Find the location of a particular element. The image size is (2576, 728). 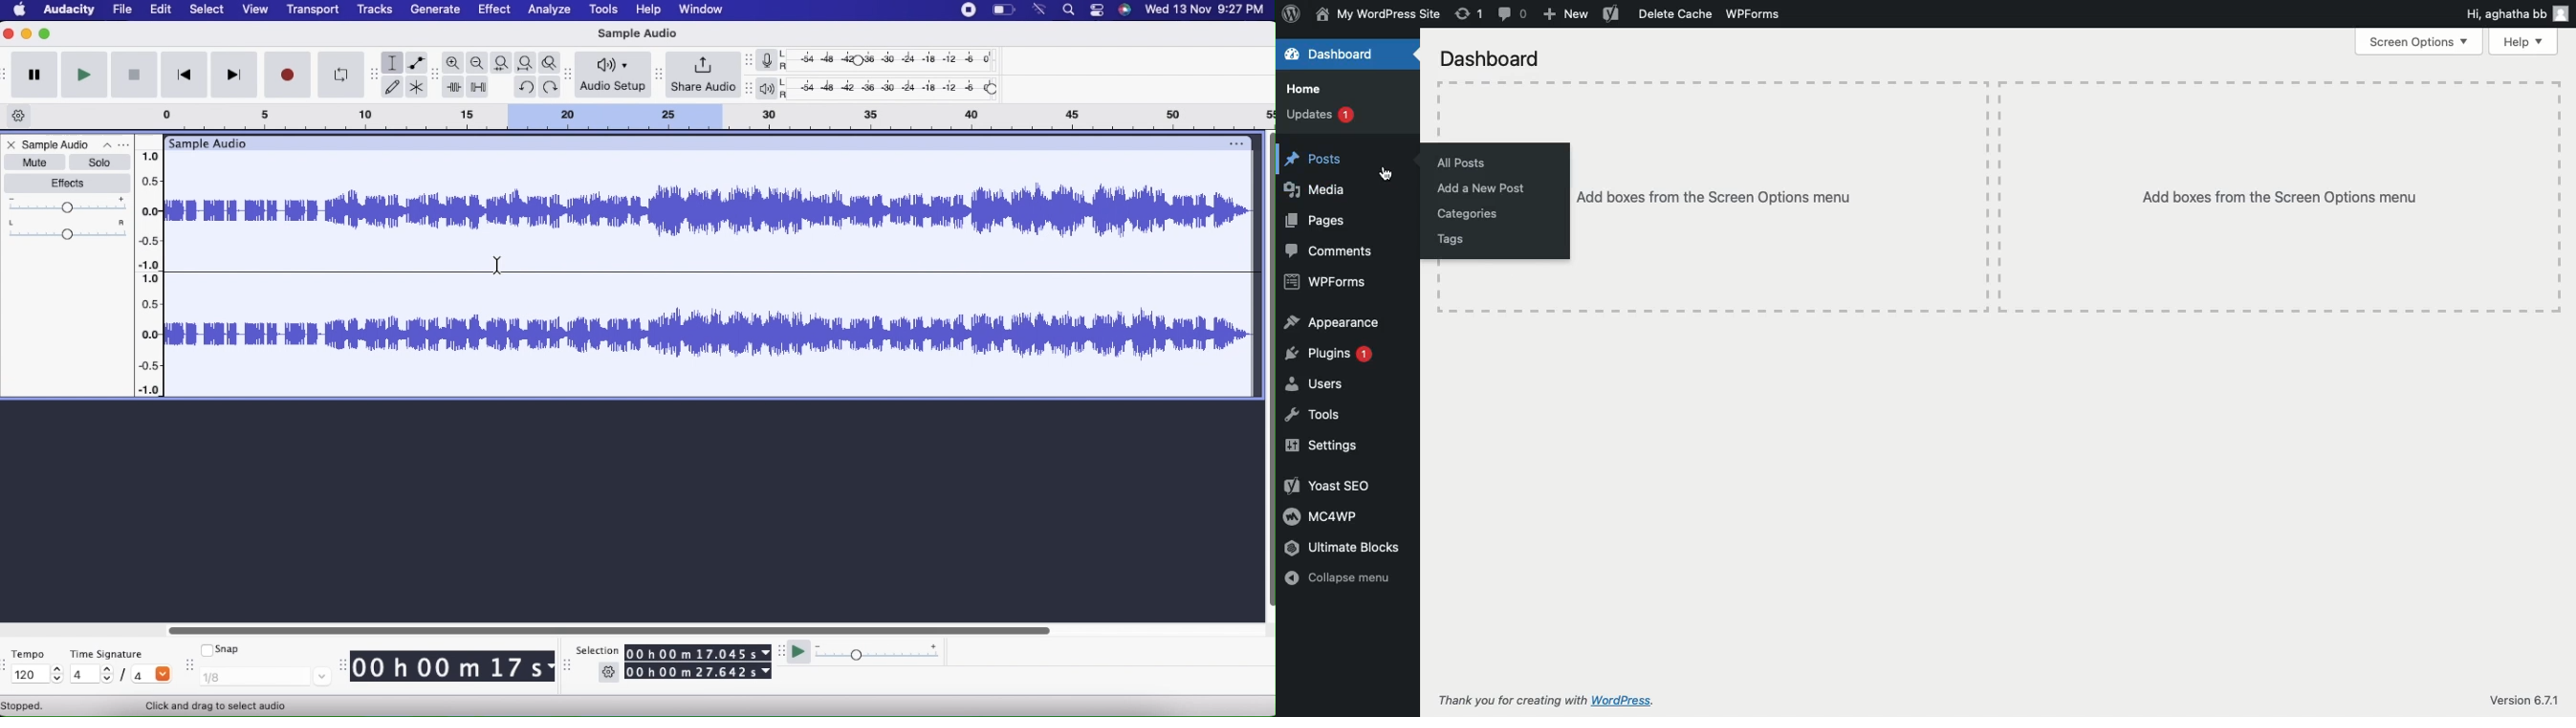

View is located at coordinates (252, 11).